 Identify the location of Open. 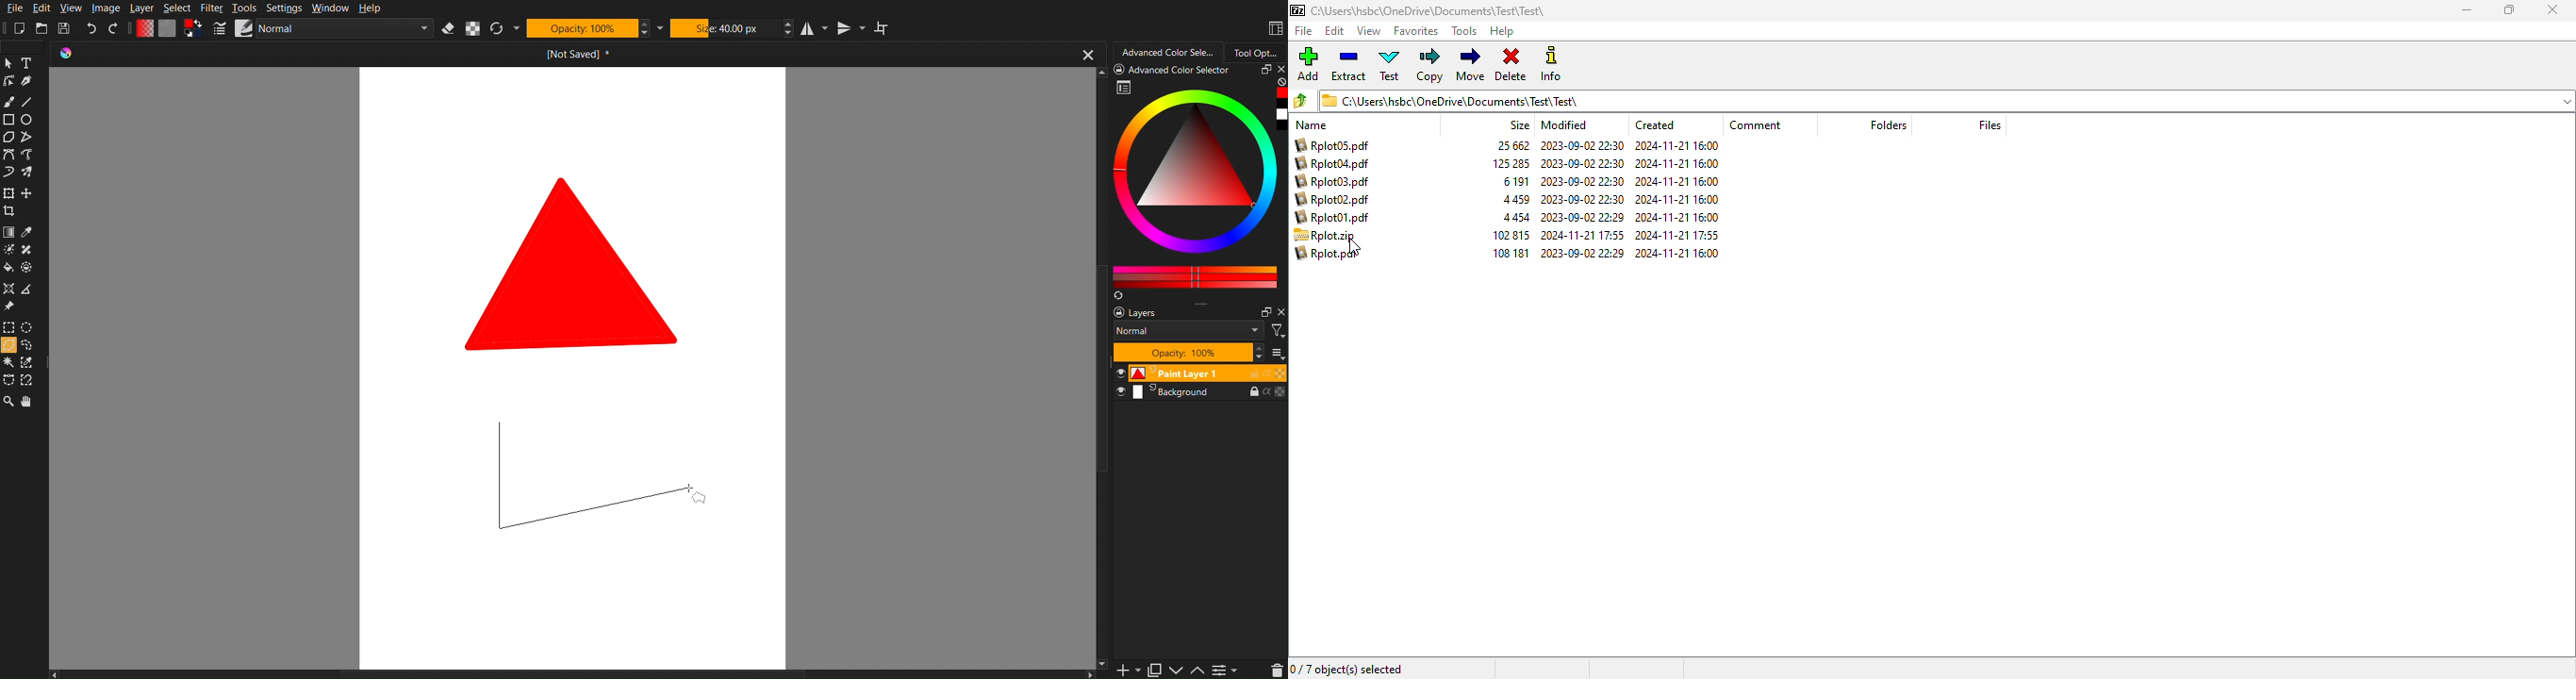
(42, 28).